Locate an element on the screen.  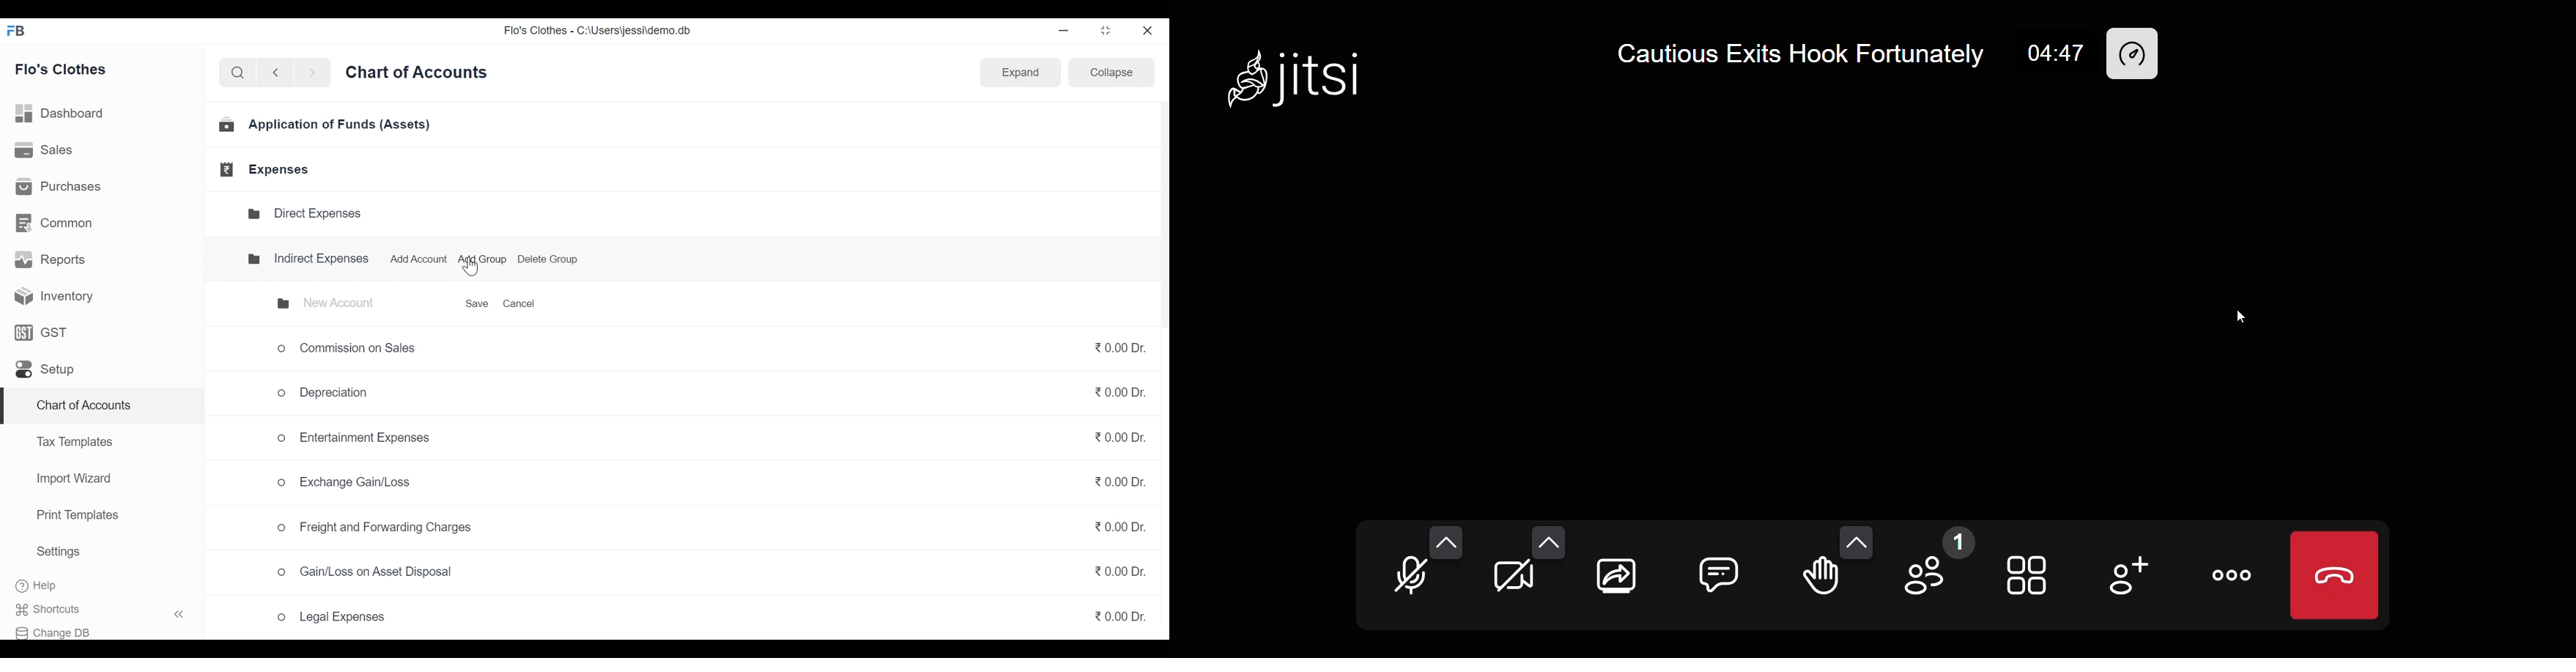
more is located at coordinates (2233, 572).